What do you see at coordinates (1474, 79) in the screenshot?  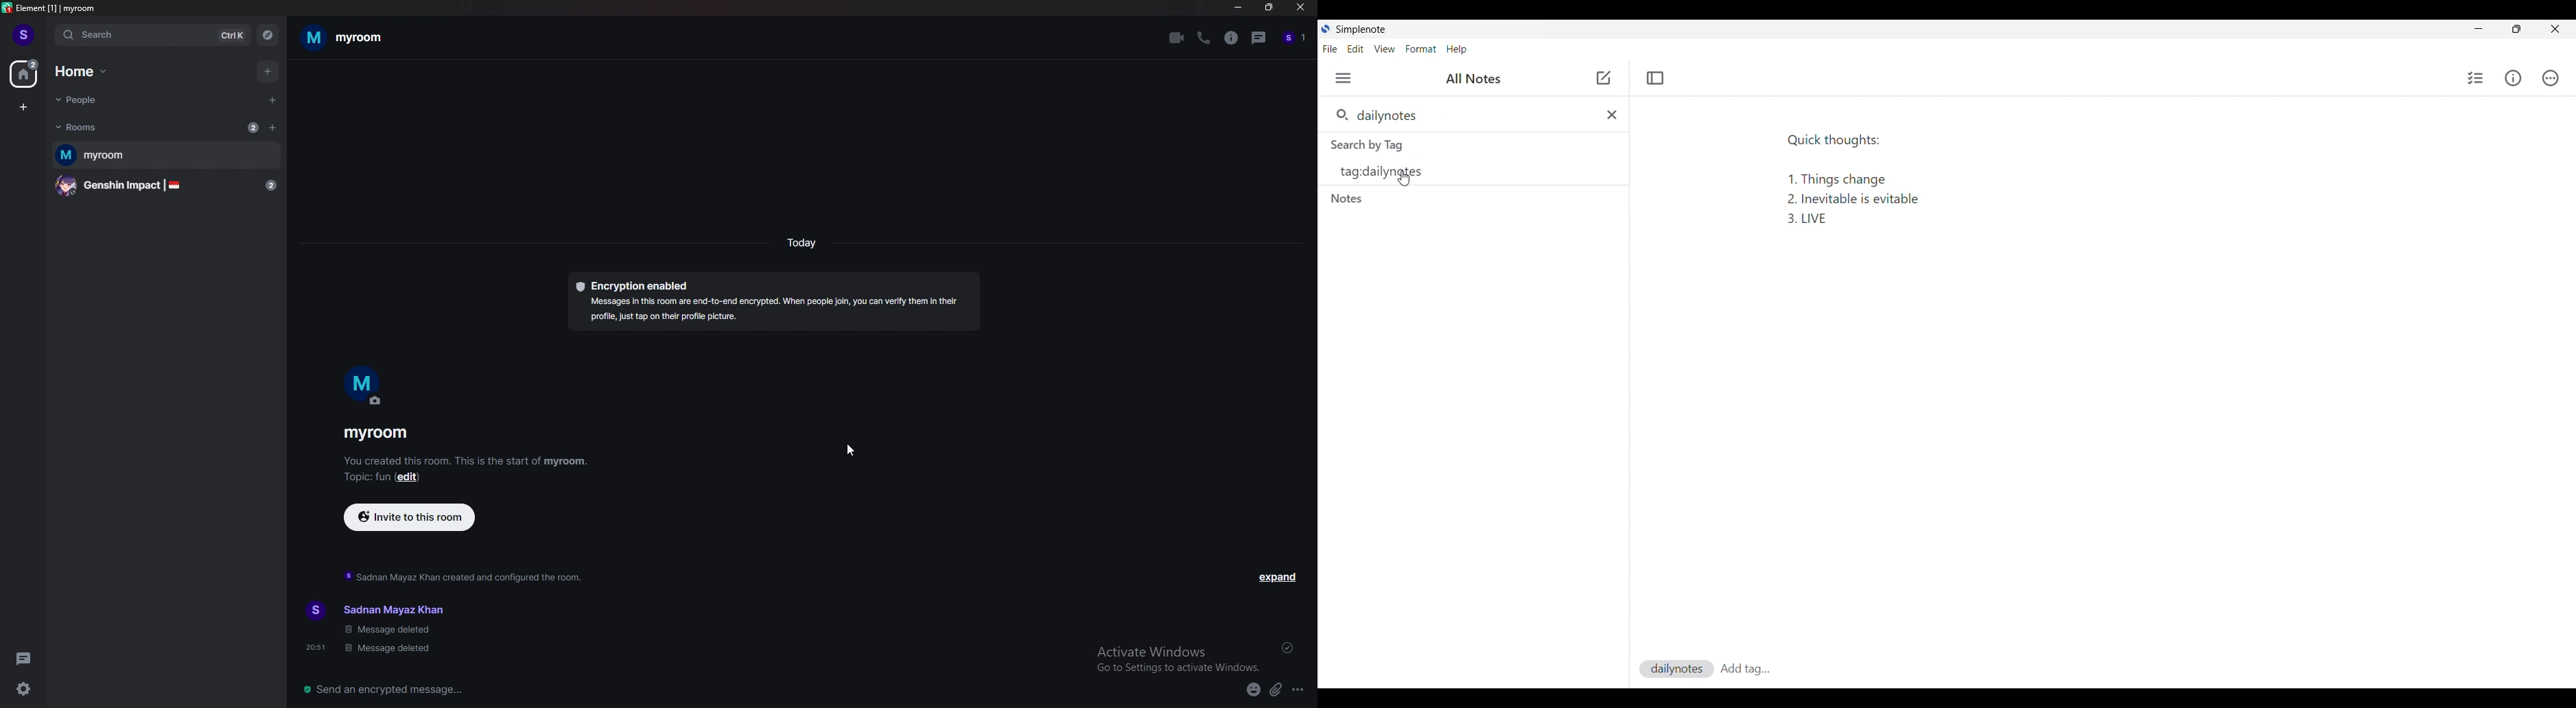 I see `All notes` at bounding box center [1474, 79].